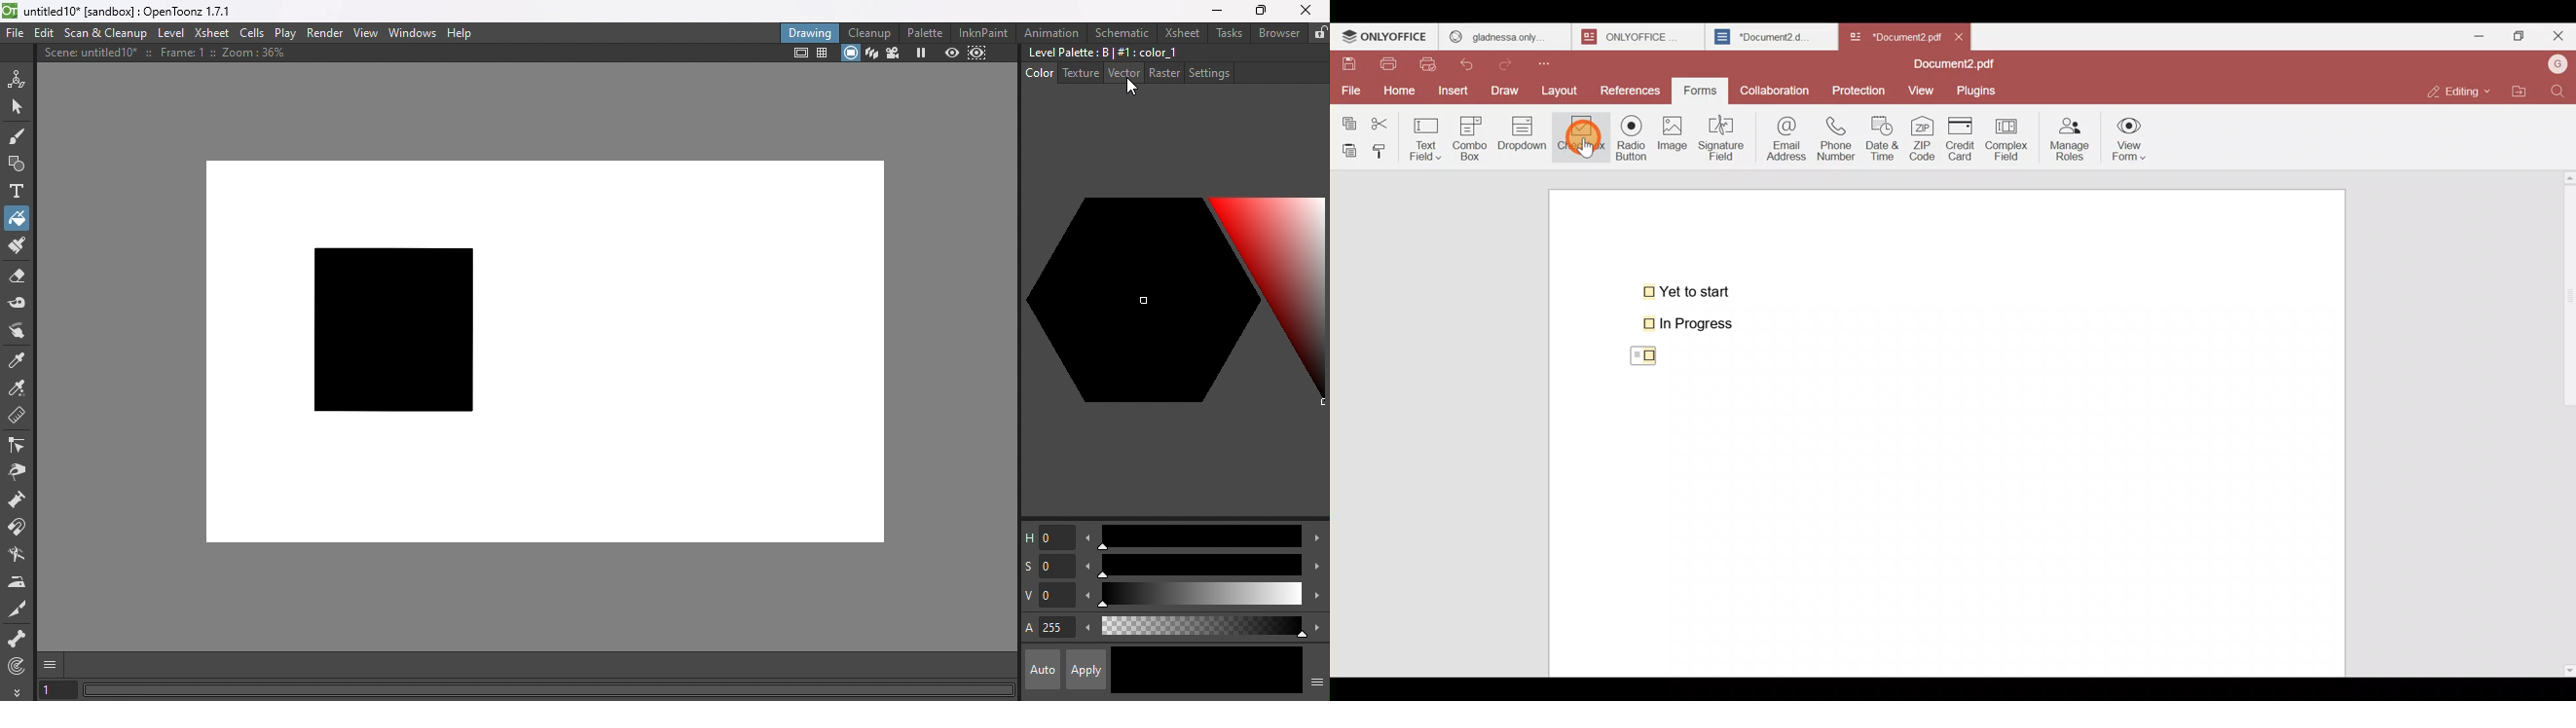 The width and height of the screenshot is (2576, 728). What do you see at coordinates (1695, 324) in the screenshot?
I see `In Progress` at bounding box center [1695, 324].